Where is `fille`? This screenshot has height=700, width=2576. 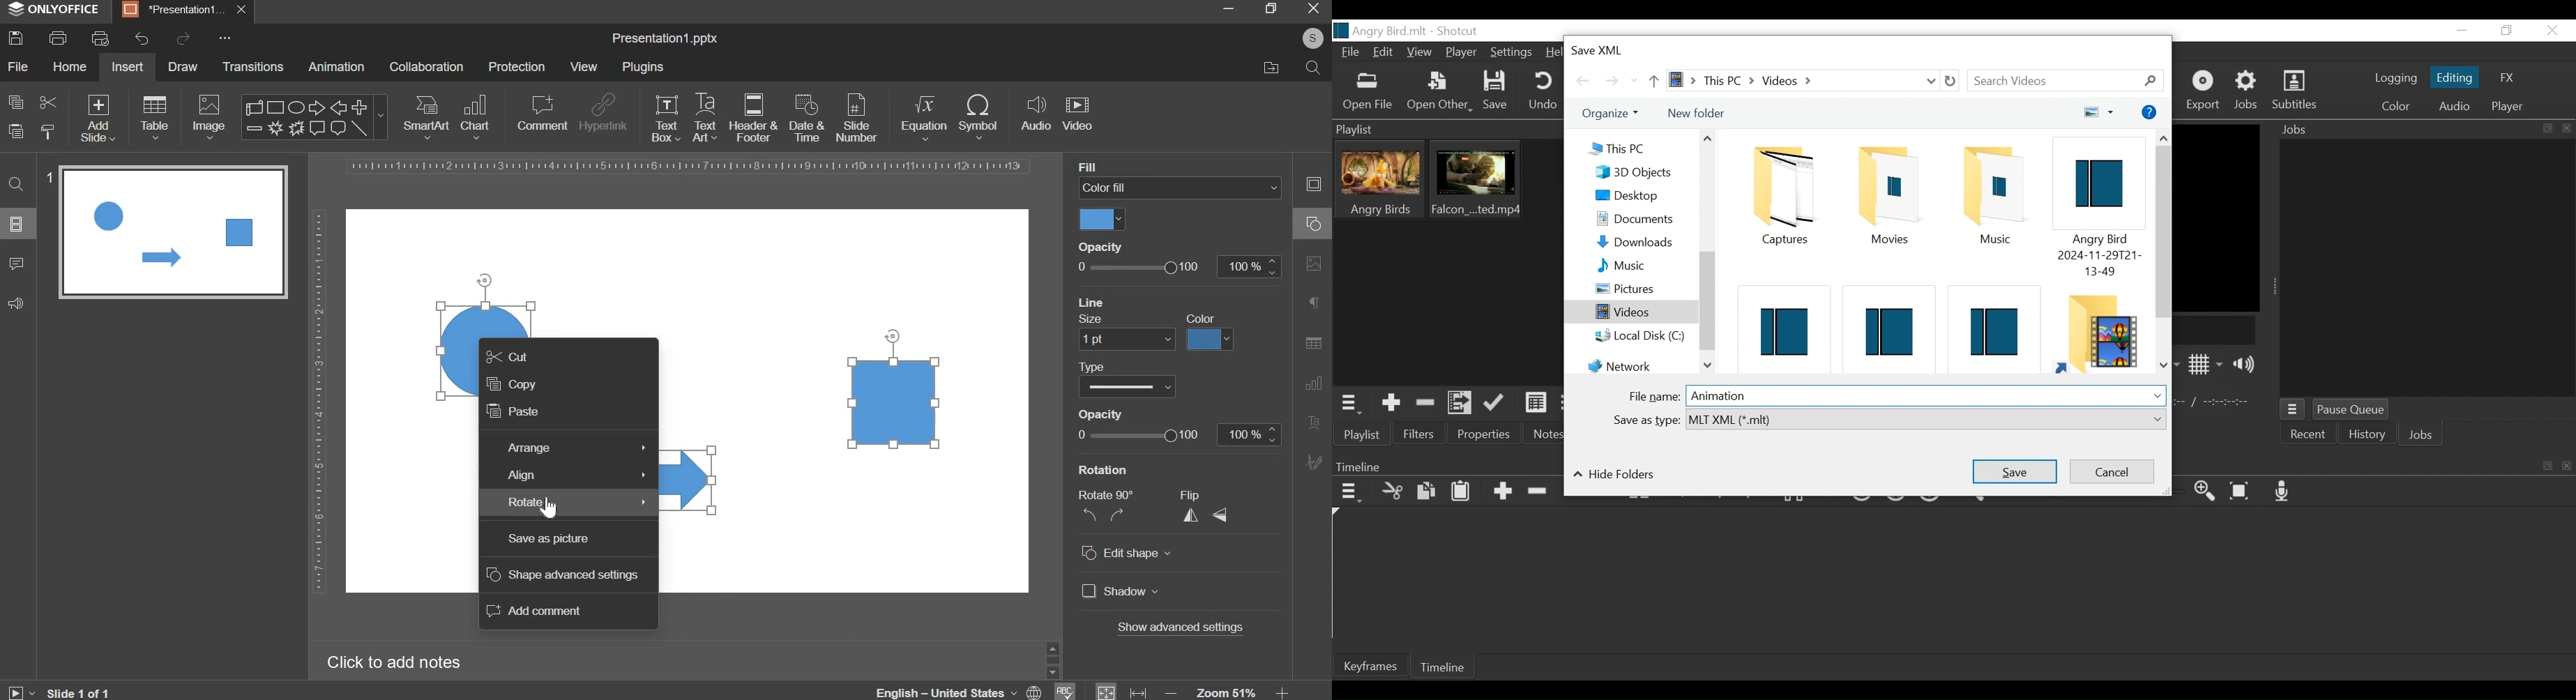 fille is located at coordinates (1089, 165).